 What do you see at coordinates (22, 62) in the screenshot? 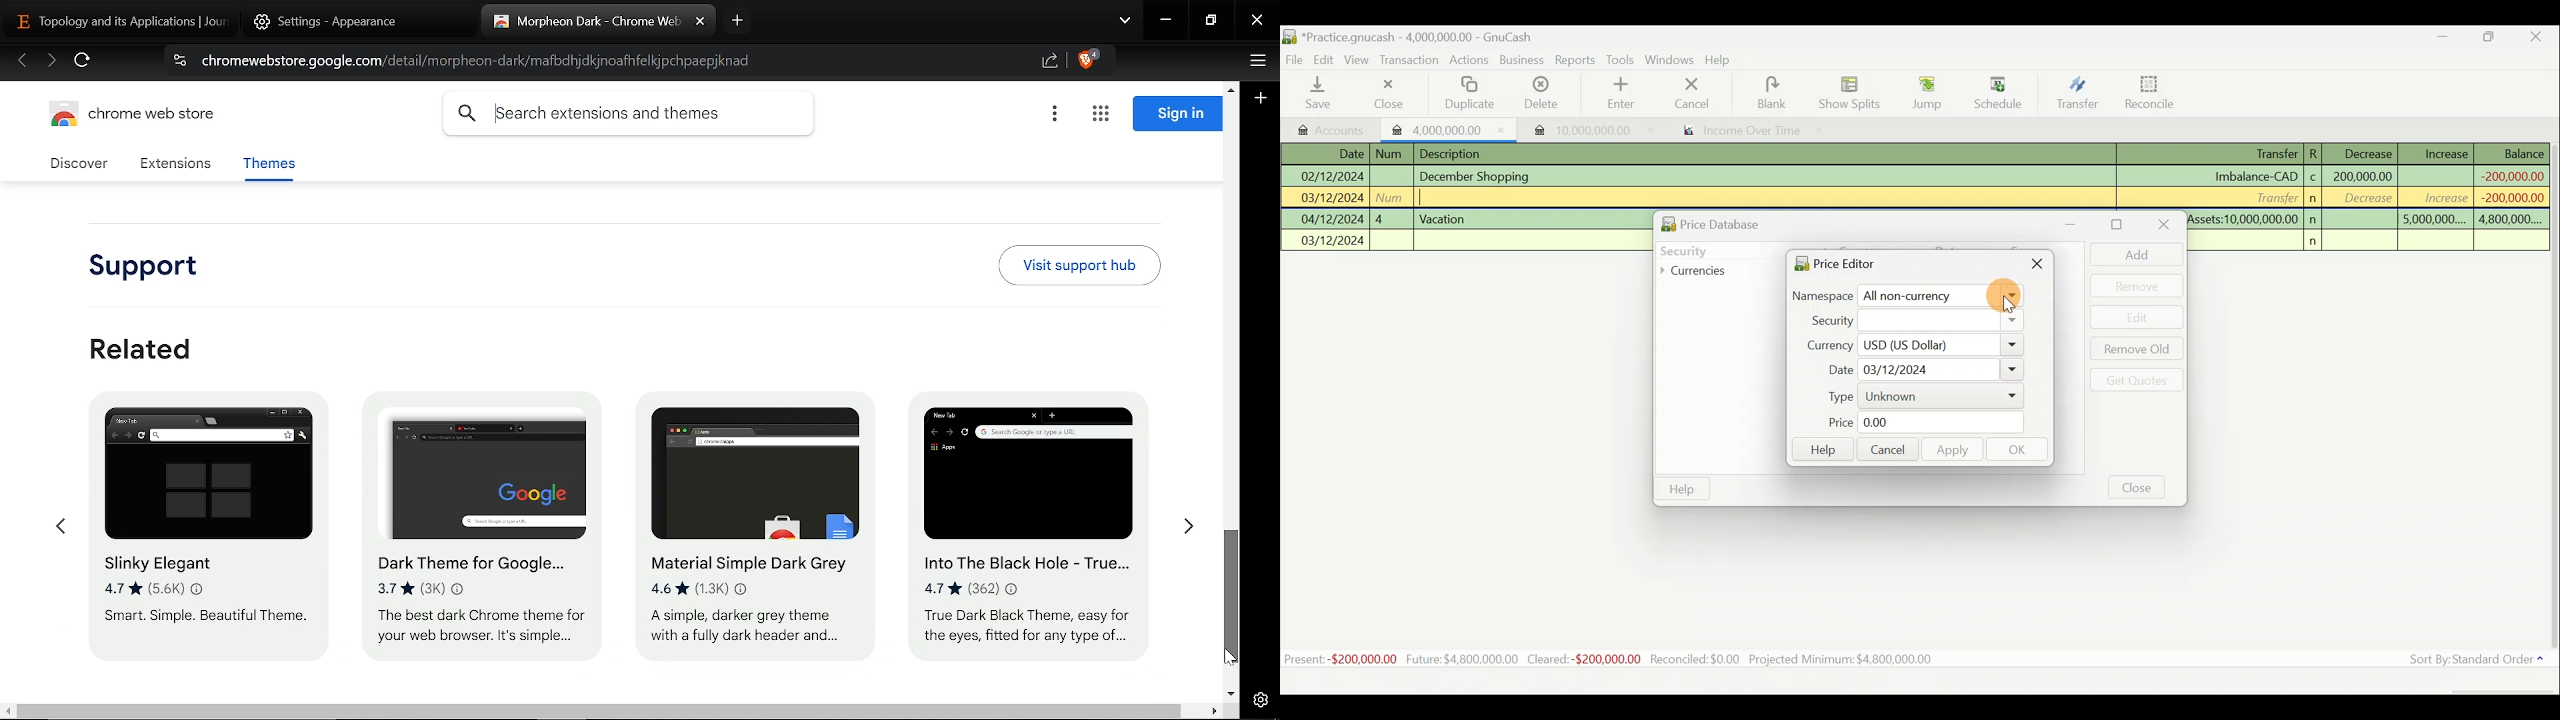
I see `Previous page` at bounding box center [22, 62].